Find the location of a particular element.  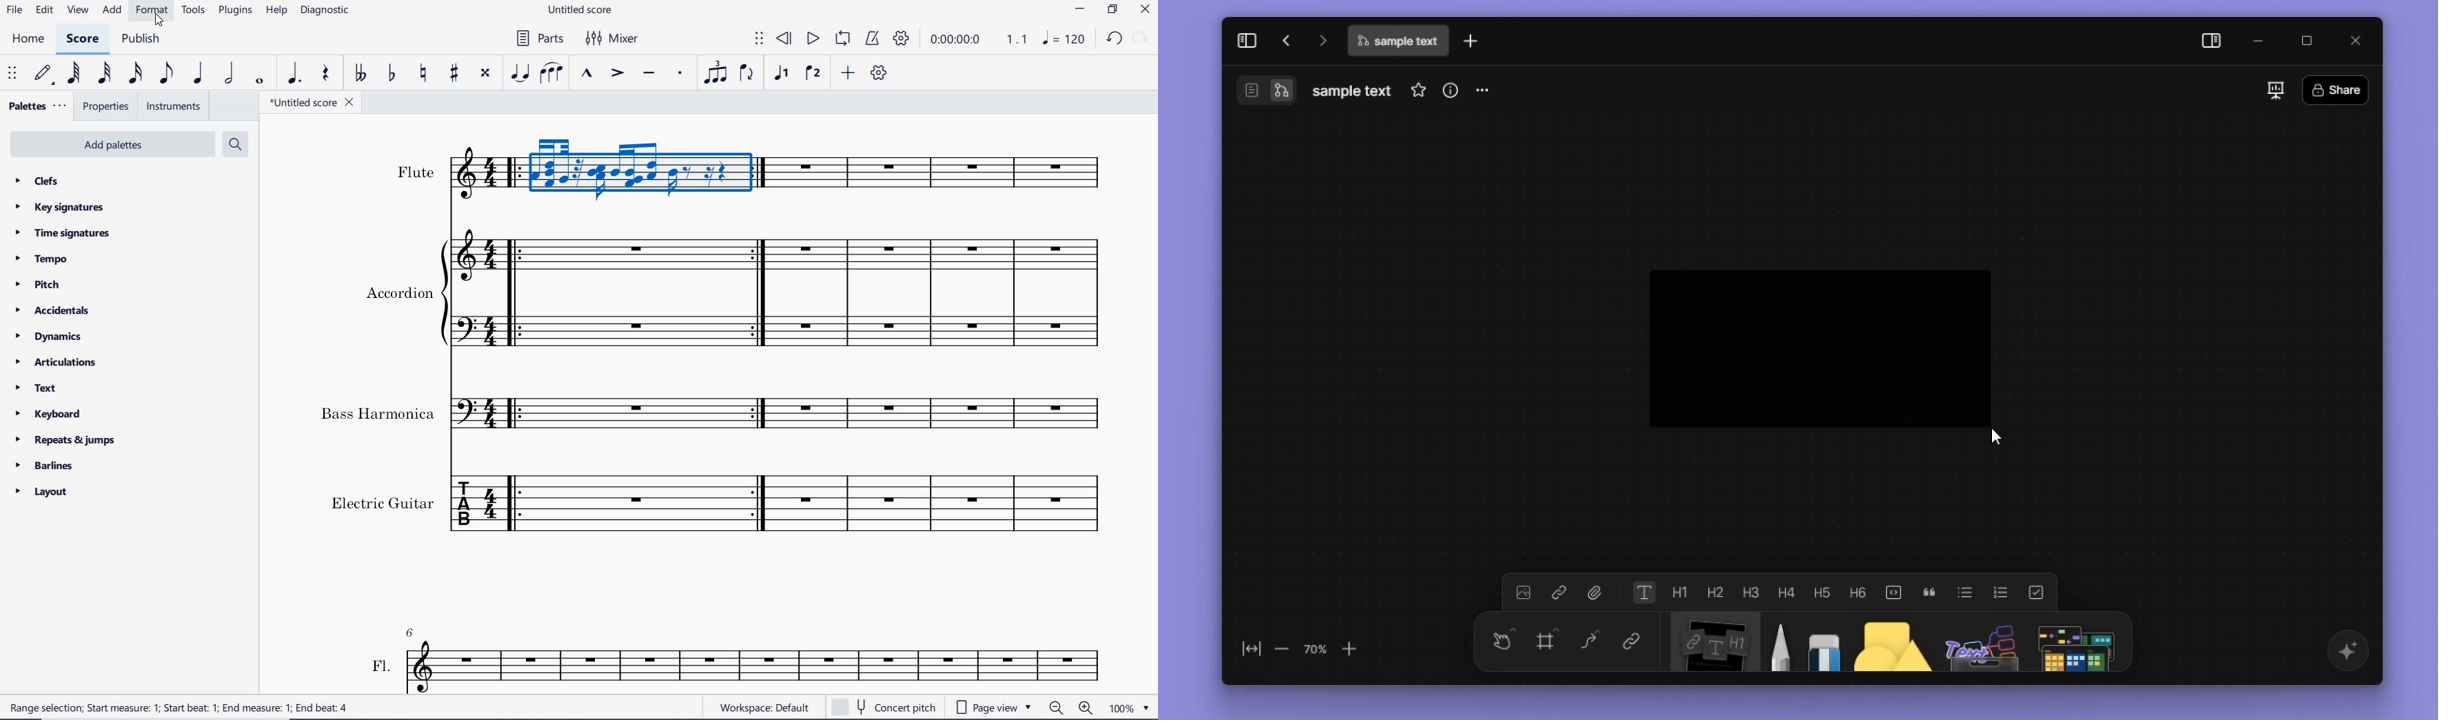

link is located at coordinates (1558, 593).